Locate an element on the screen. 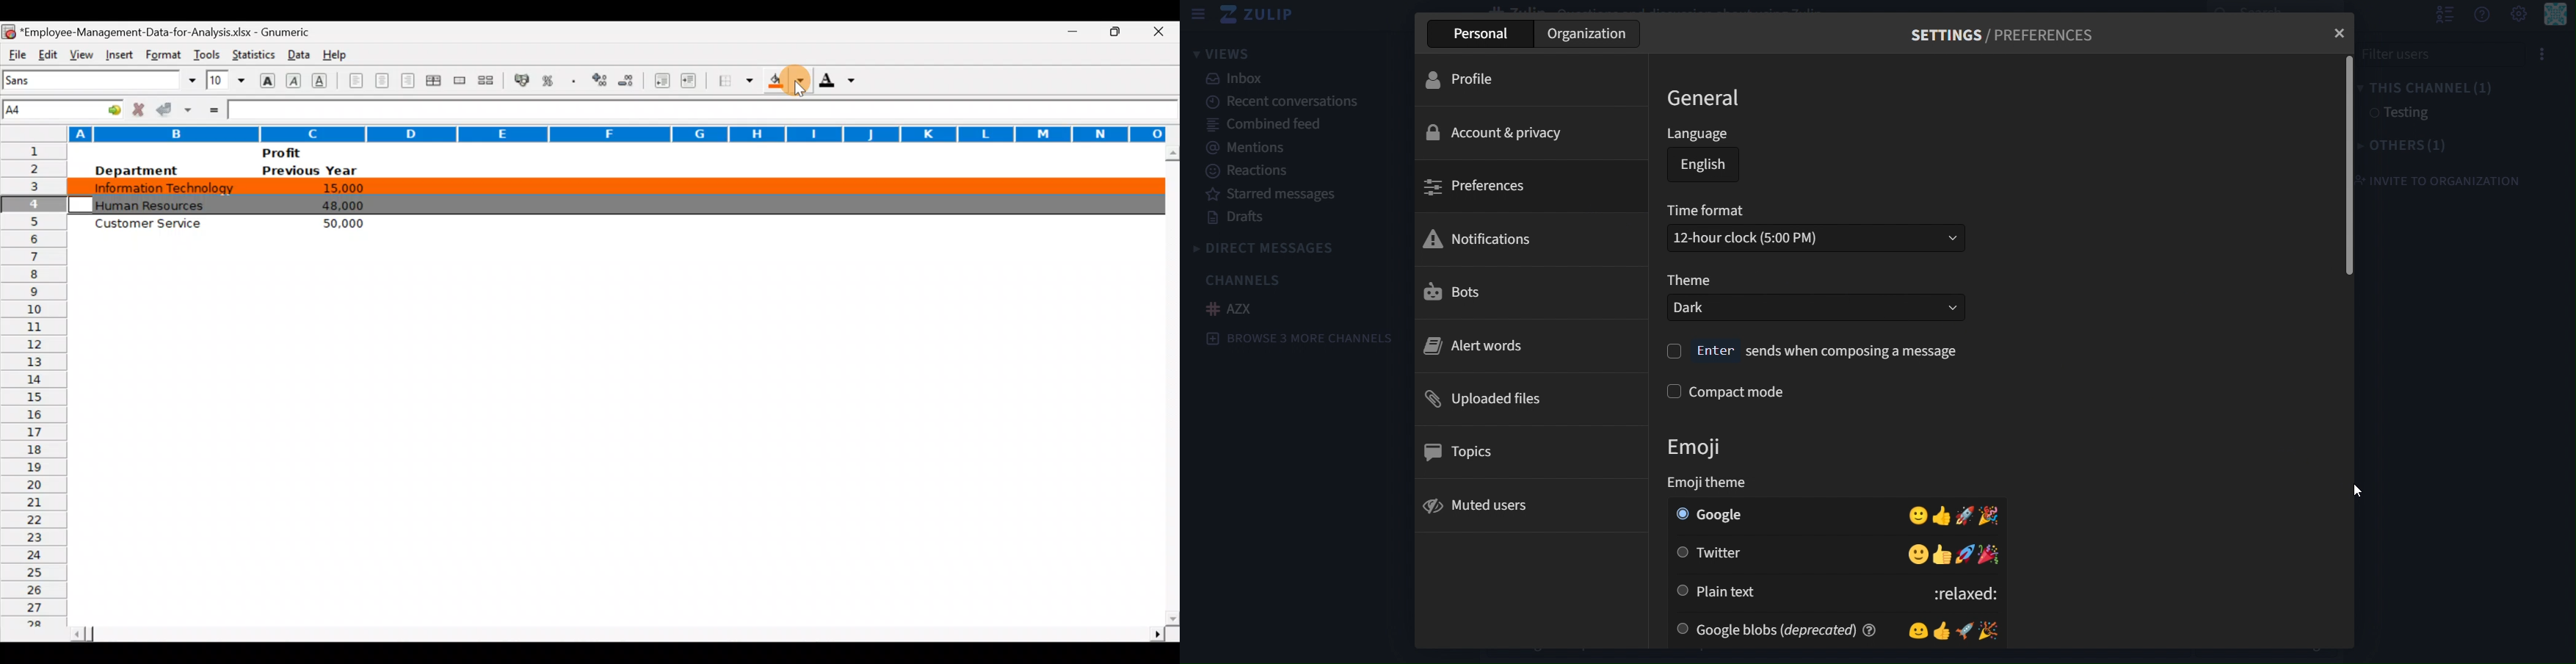 The width and height of the screenshot is (2576, 672). hide user list is located at coordinates (2440, 15).